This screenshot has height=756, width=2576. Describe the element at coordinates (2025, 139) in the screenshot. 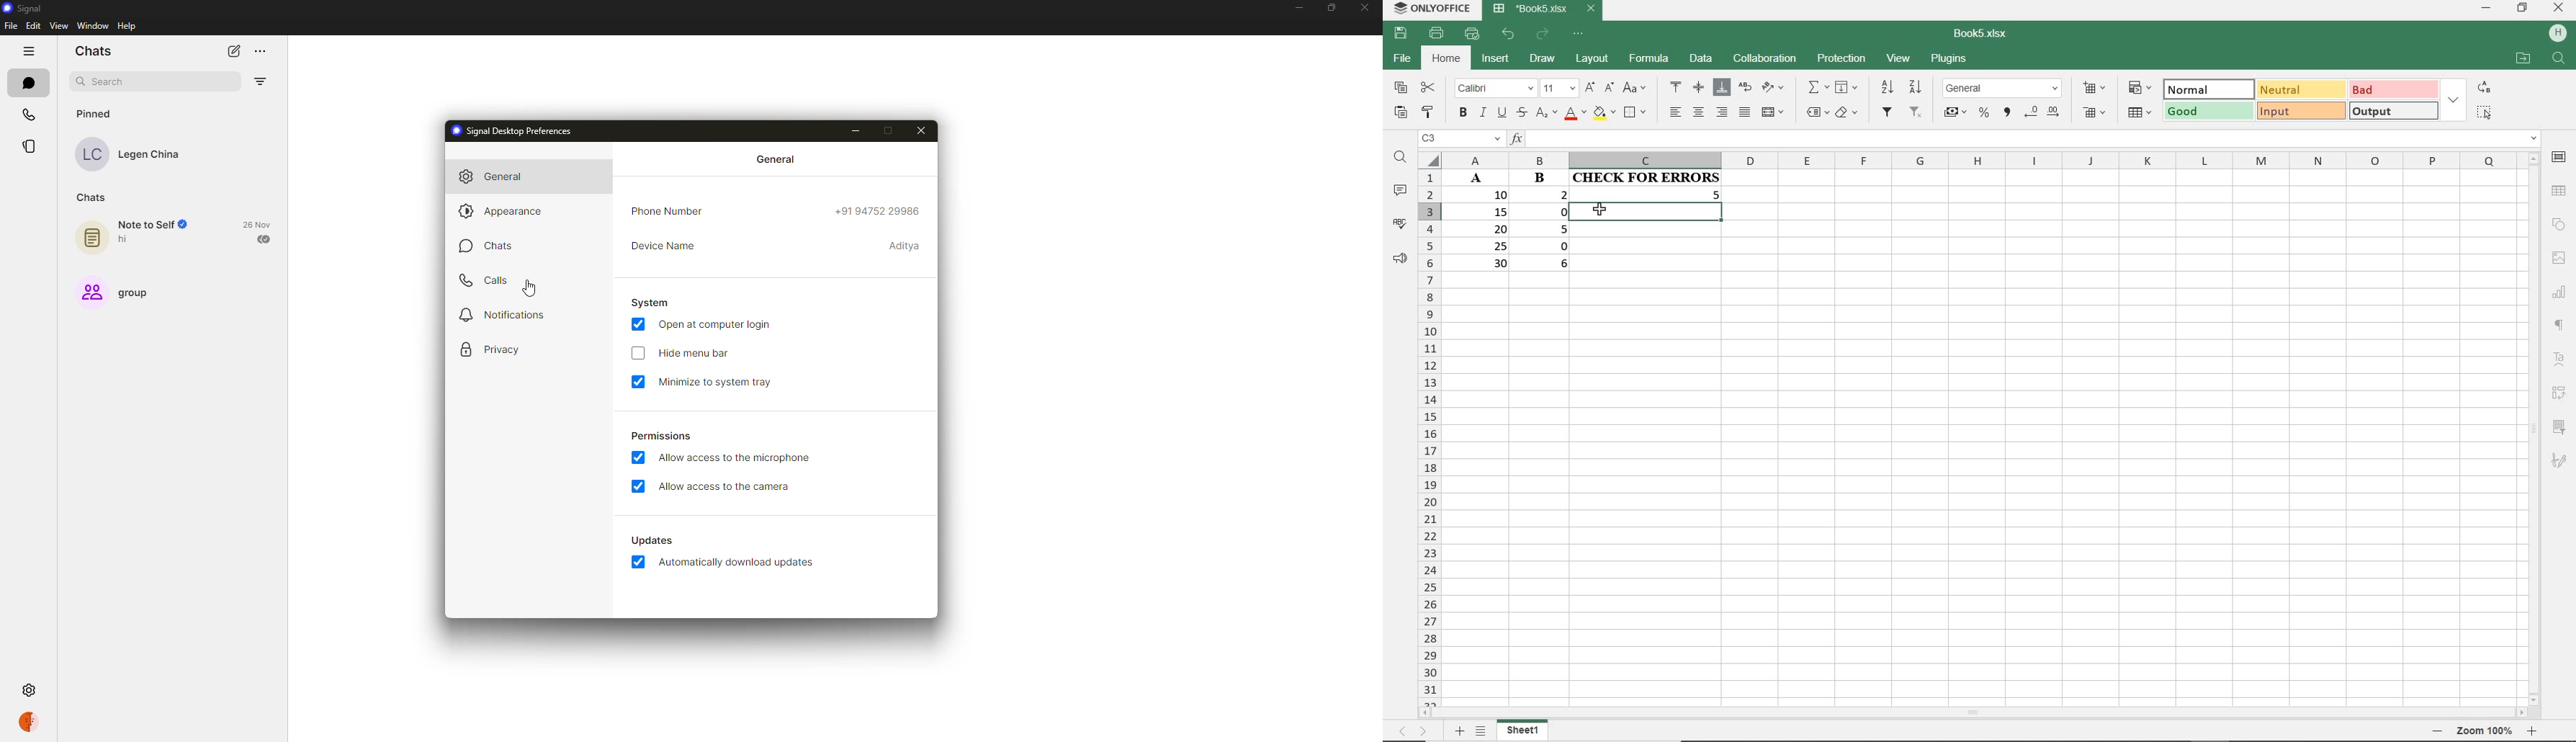

I see `INPUT FUNCTION` at that location.